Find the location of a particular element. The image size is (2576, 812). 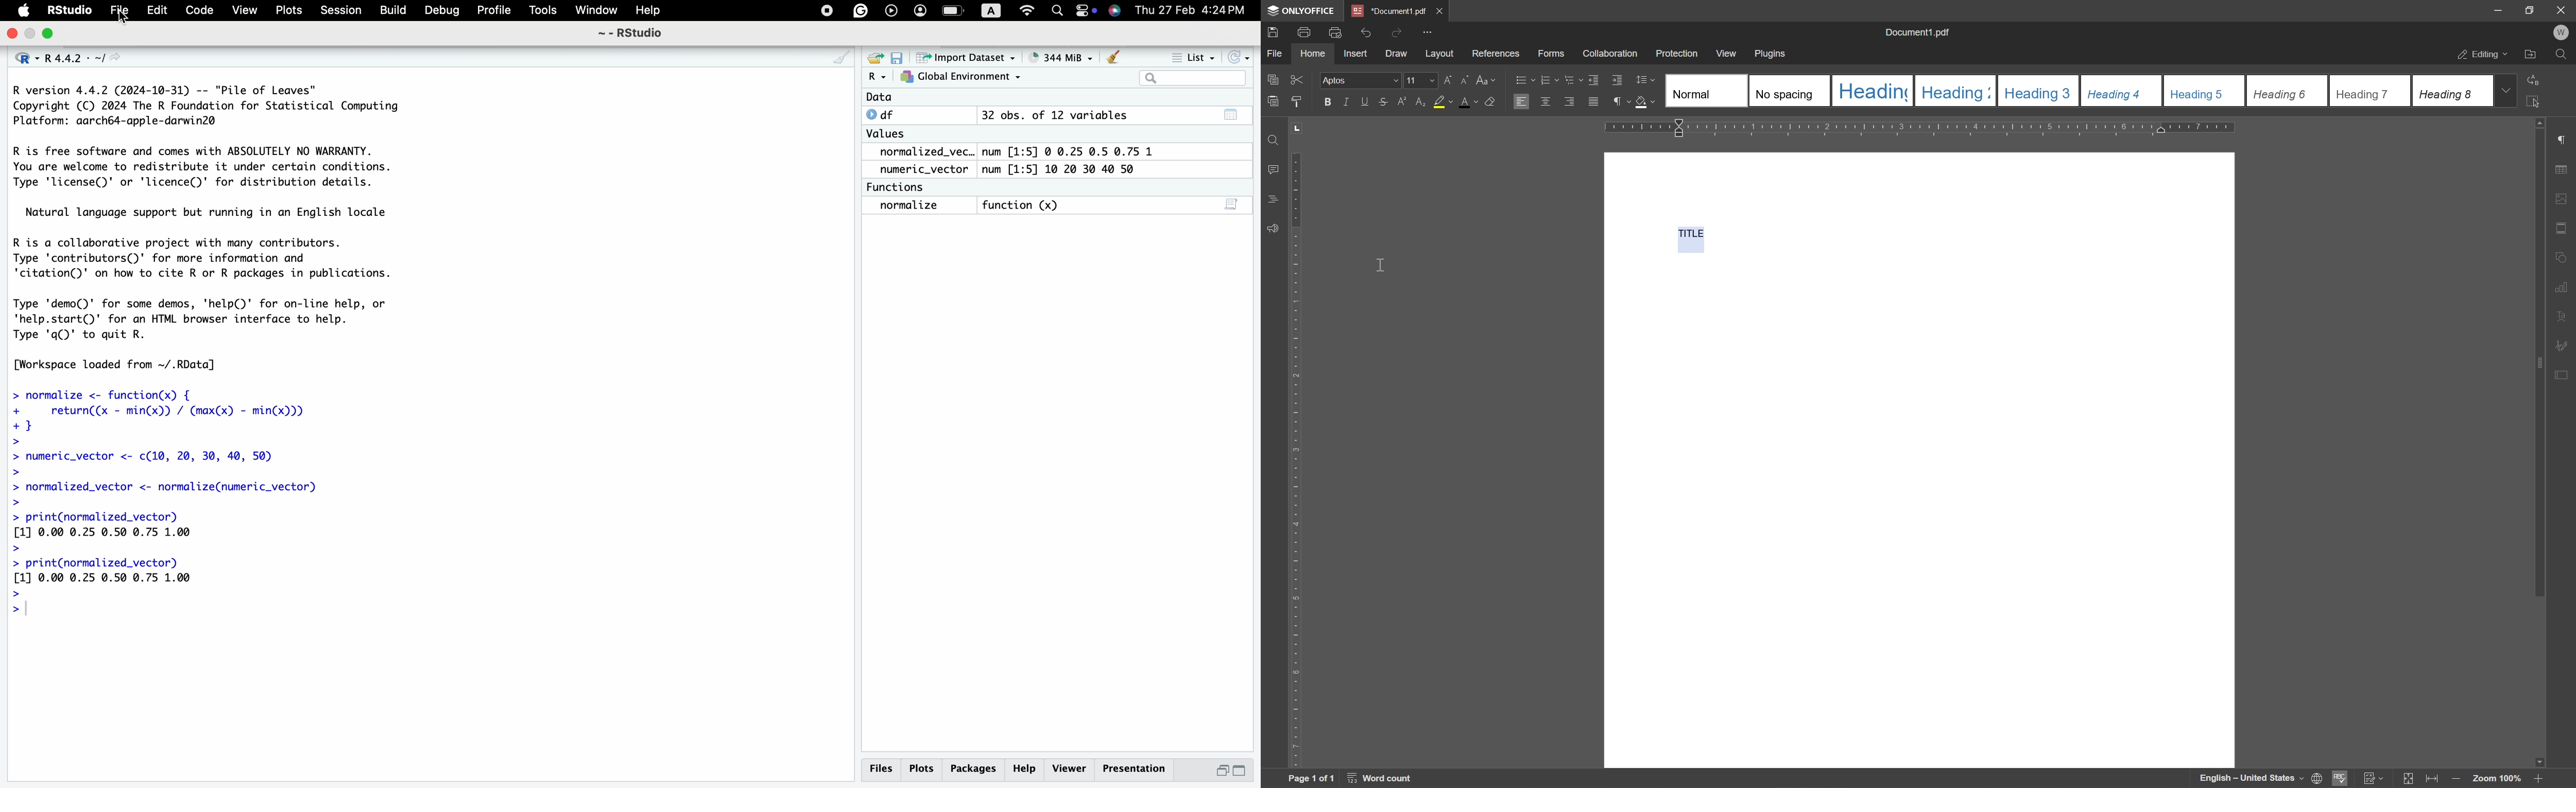

select all is located at coordinates (2533, 102).